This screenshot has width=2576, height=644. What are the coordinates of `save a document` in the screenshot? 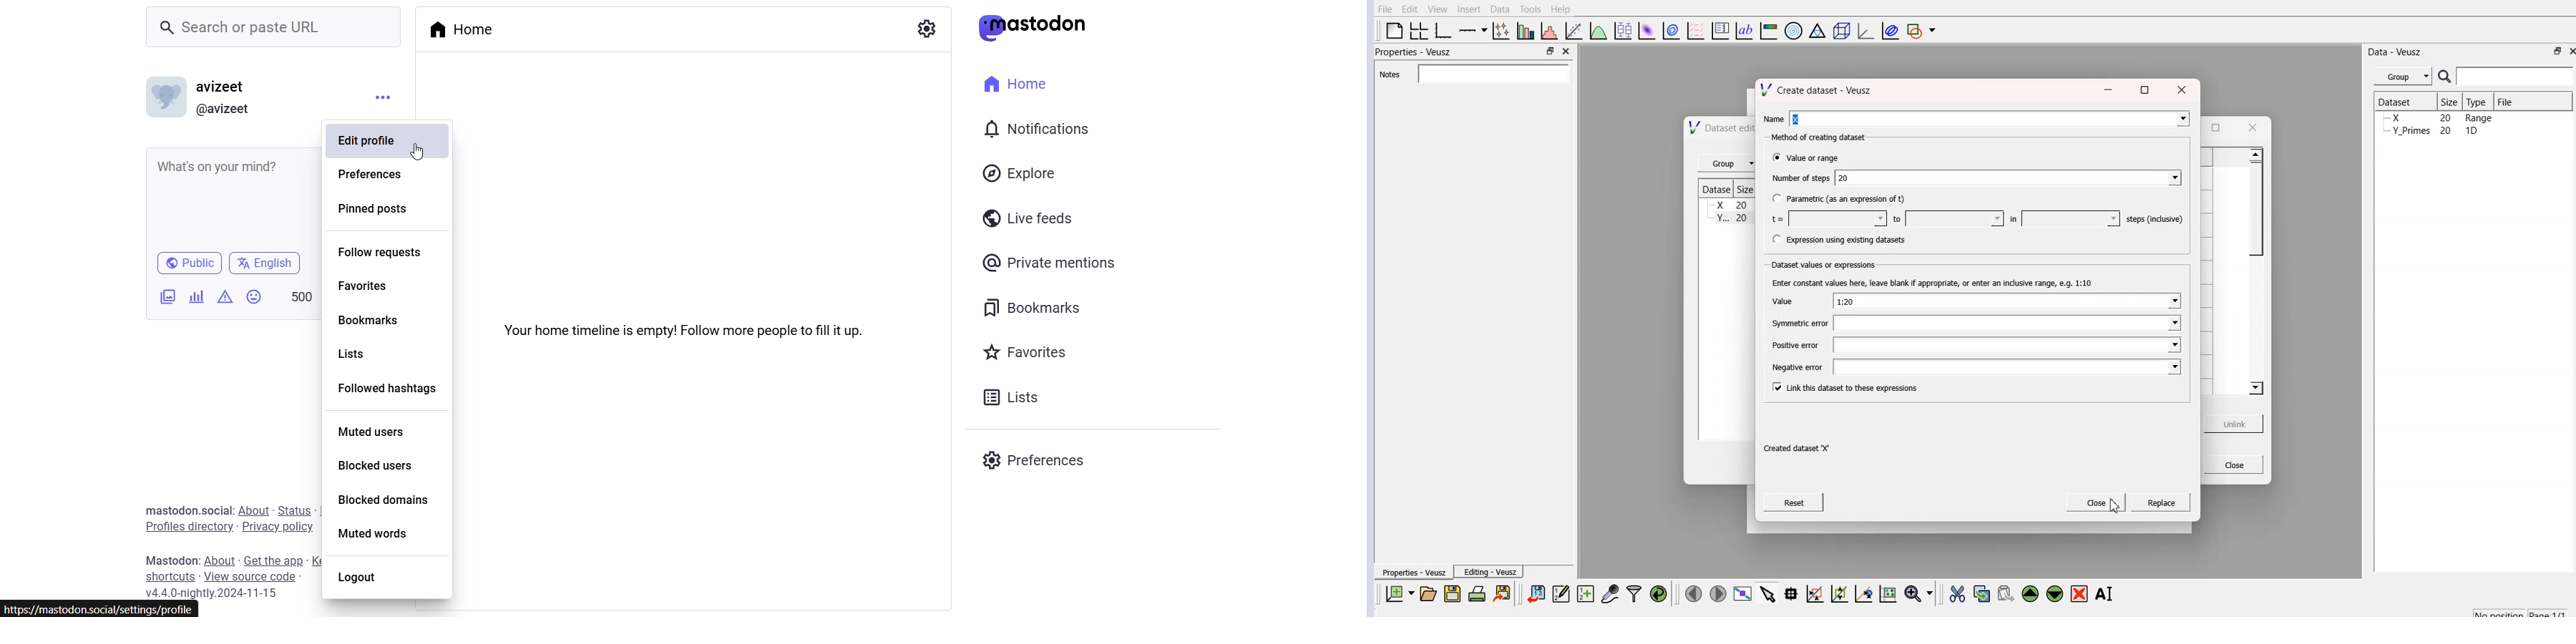 It's located at (1452, 594).